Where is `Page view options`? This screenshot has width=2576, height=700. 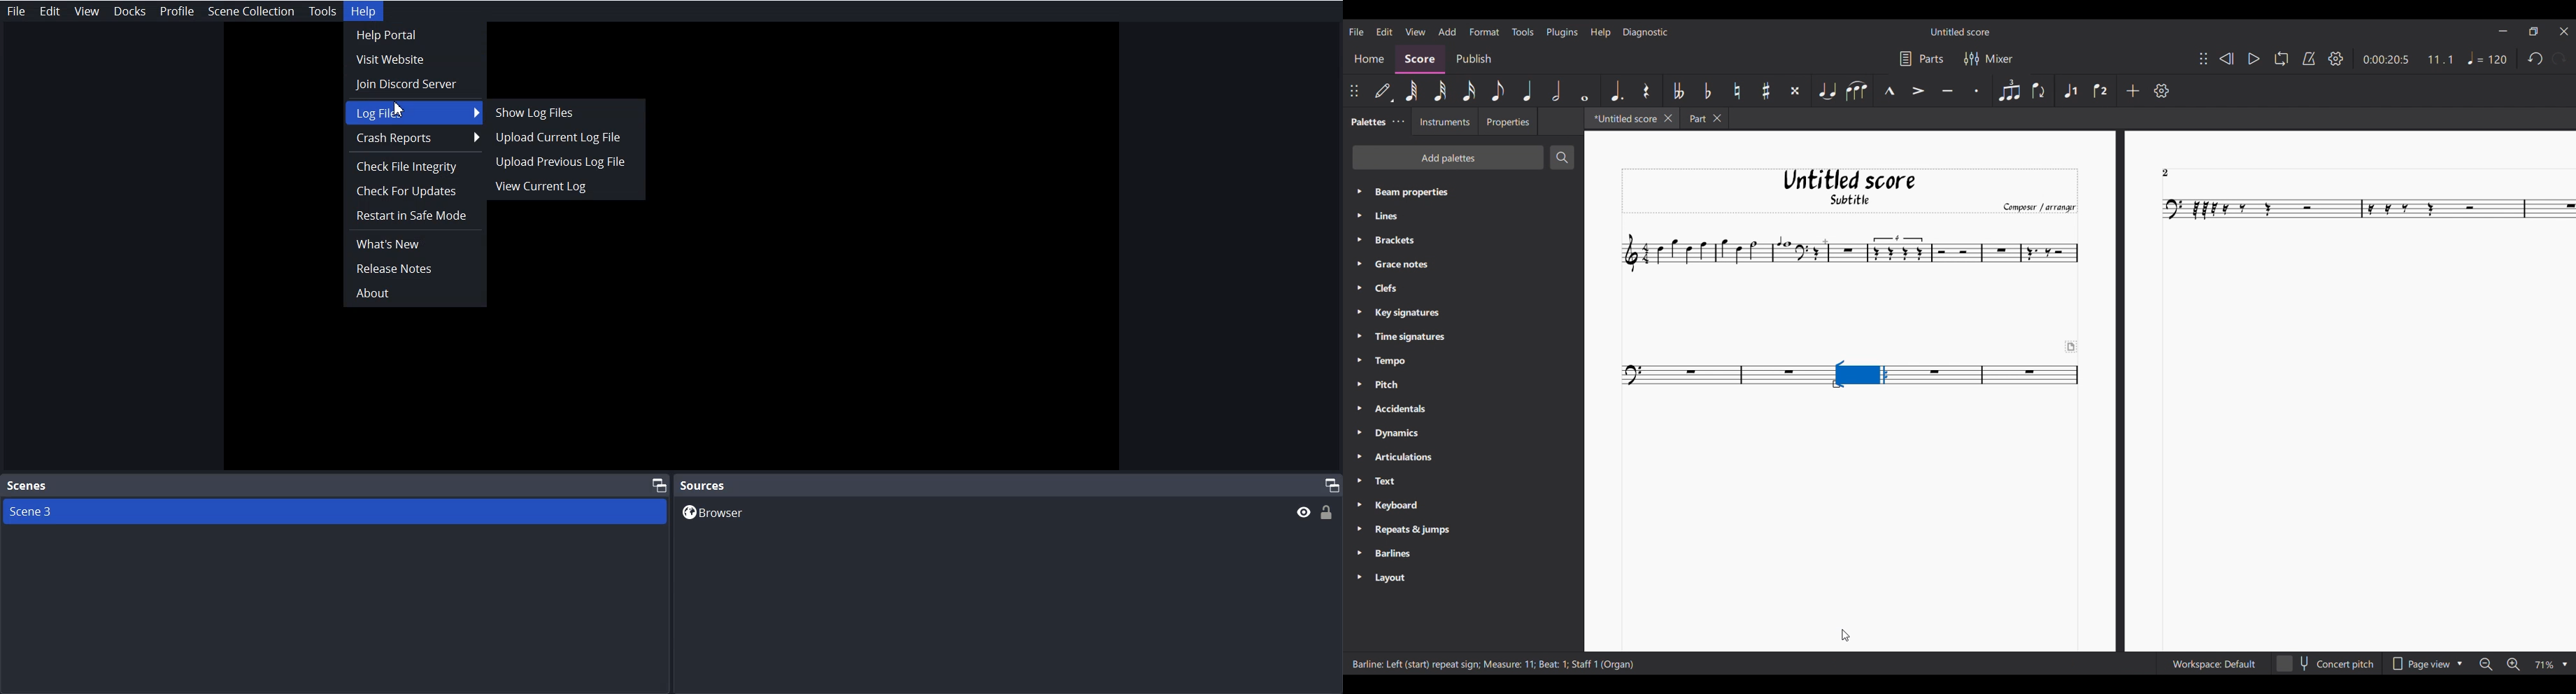
Page view options is located at coordinates (2427, 664).